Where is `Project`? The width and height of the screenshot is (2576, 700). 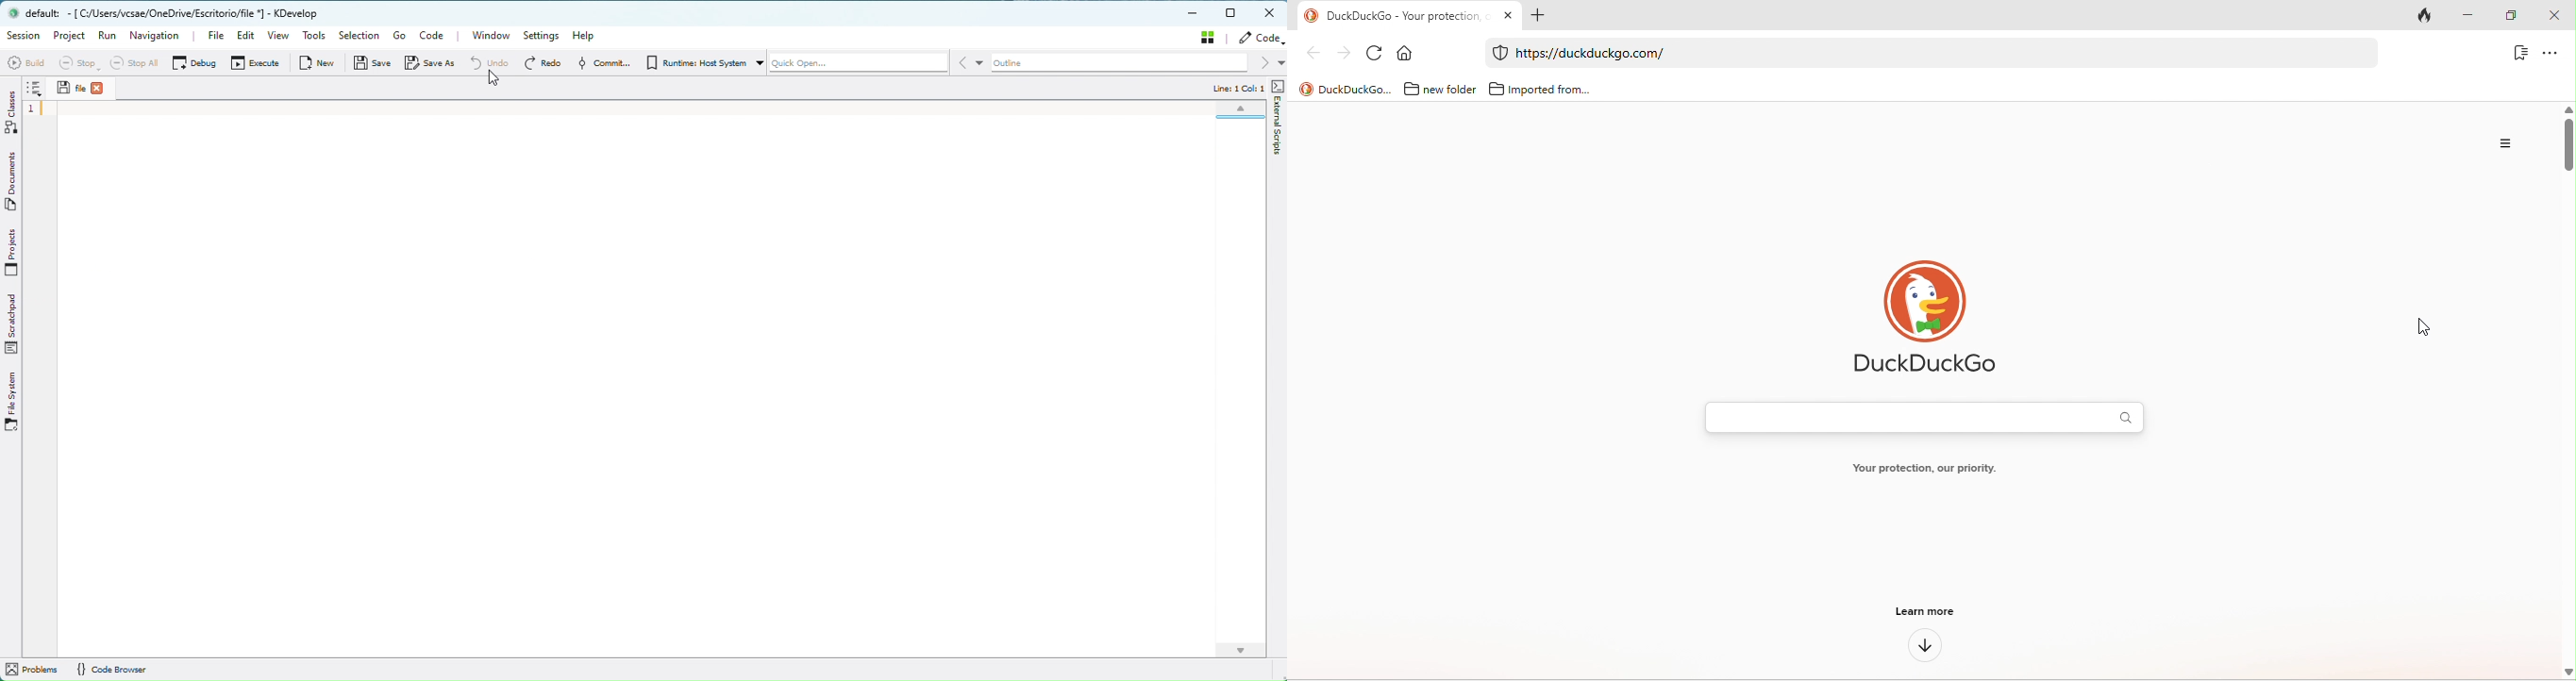
Project is located at coordinates (72, 39).